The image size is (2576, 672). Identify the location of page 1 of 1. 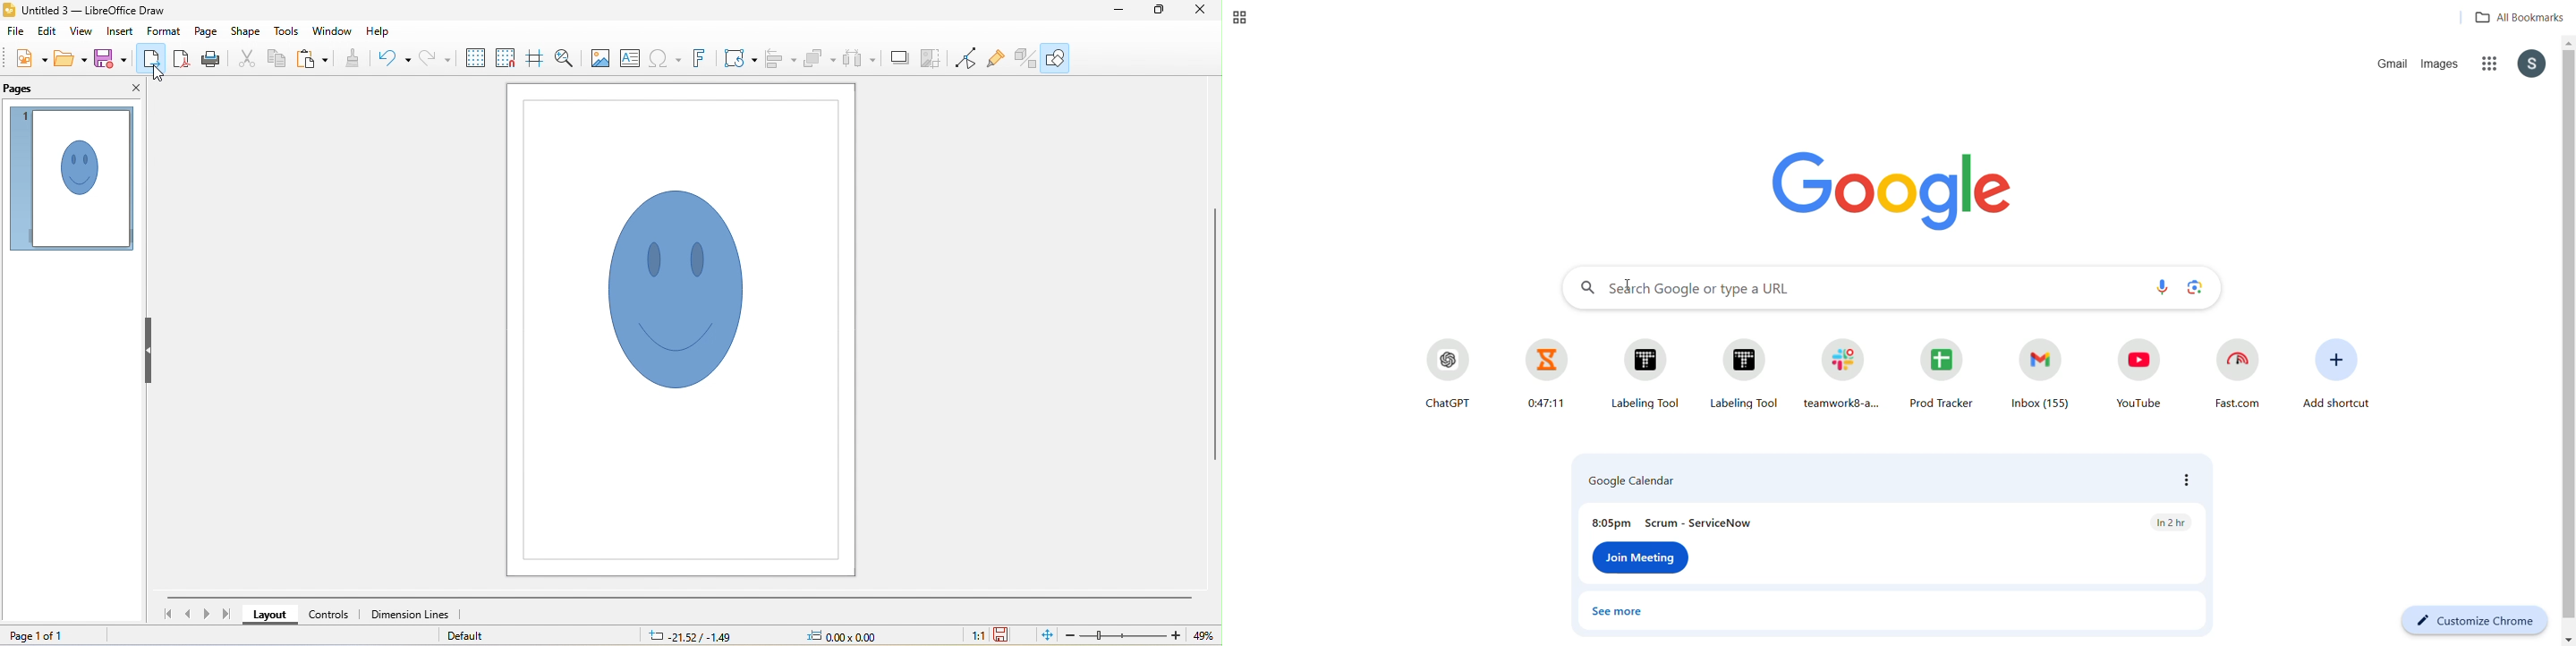
(38, 636).